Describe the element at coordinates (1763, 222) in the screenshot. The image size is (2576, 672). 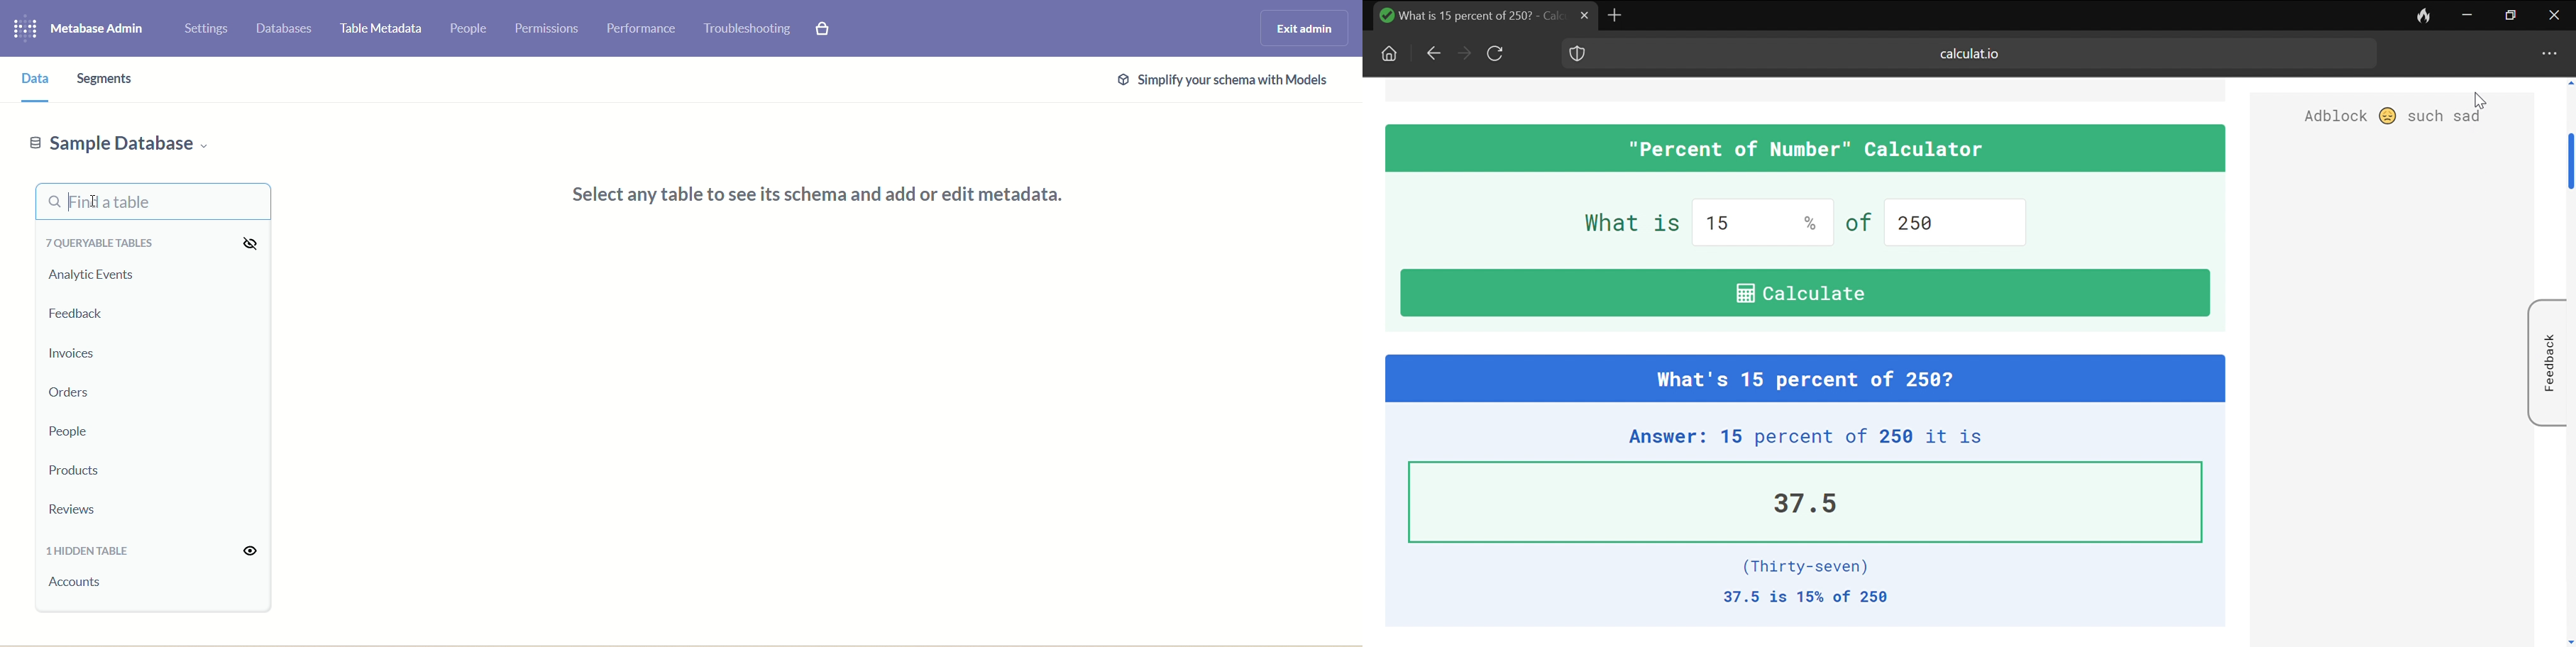
I see `input percentage value, current input 15` at that location.